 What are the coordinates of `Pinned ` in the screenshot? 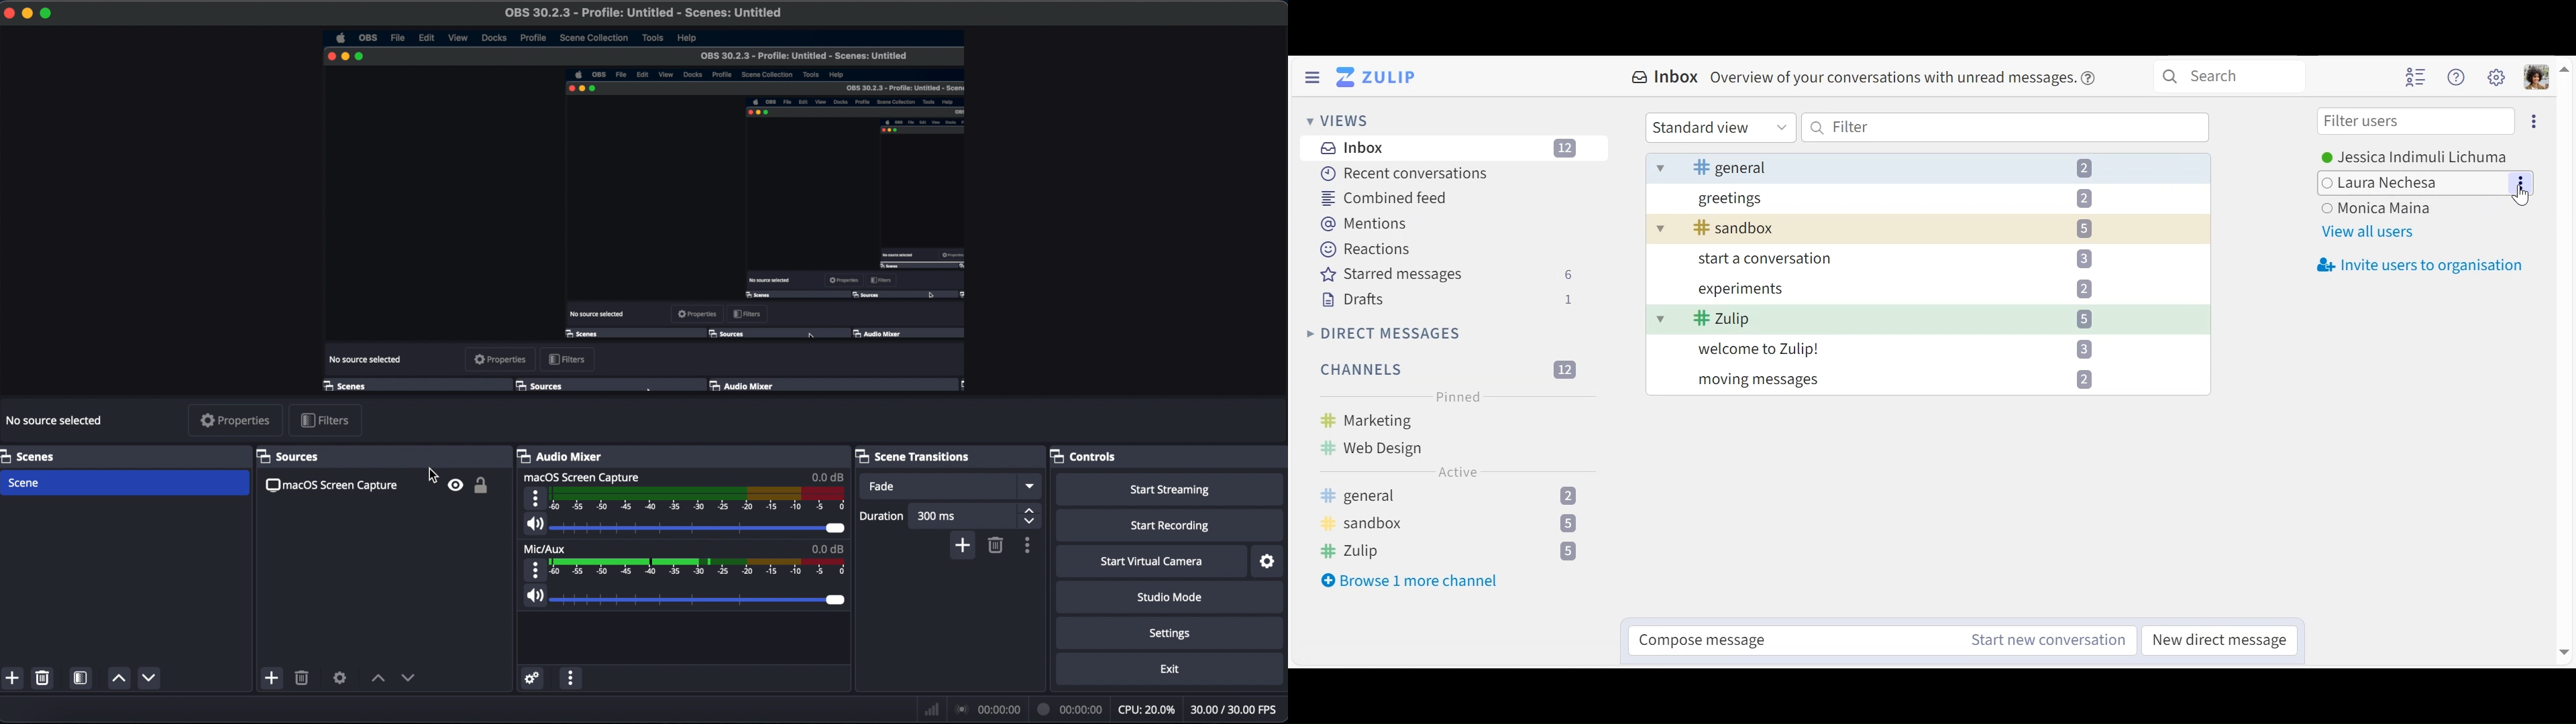 It's located at (1455, 396).